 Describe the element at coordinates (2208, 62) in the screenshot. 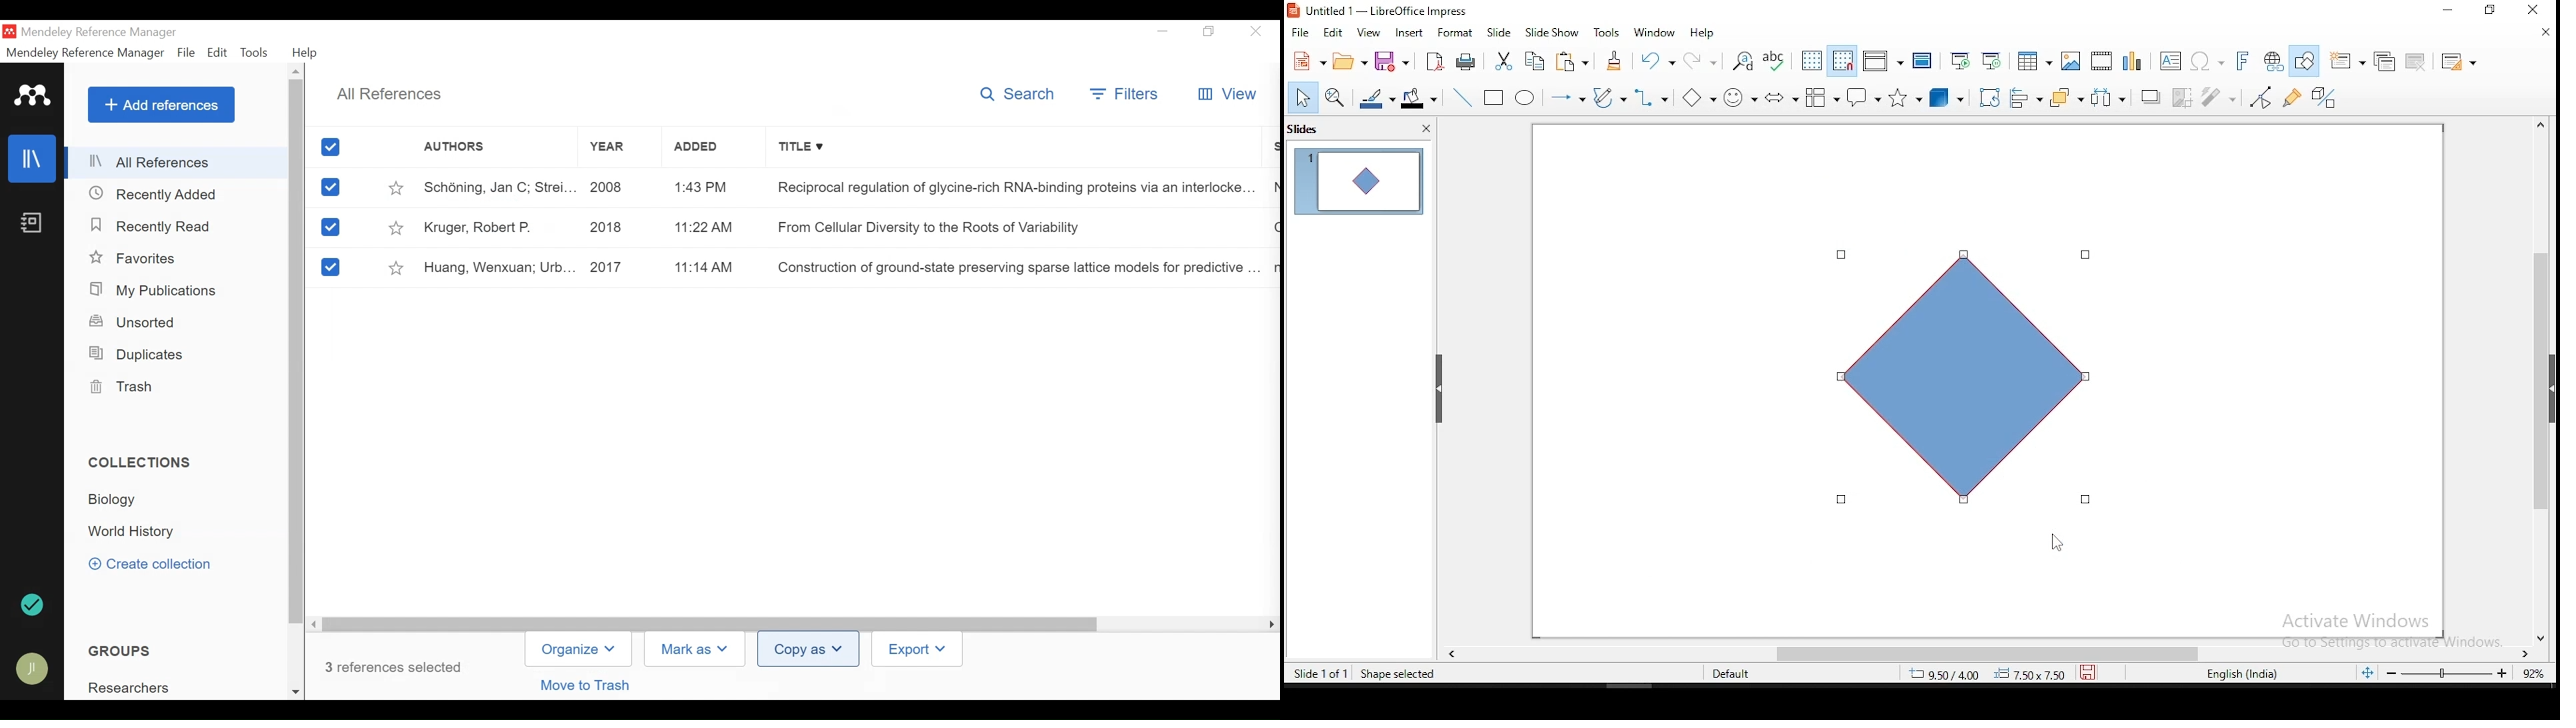

I see `` at that location.